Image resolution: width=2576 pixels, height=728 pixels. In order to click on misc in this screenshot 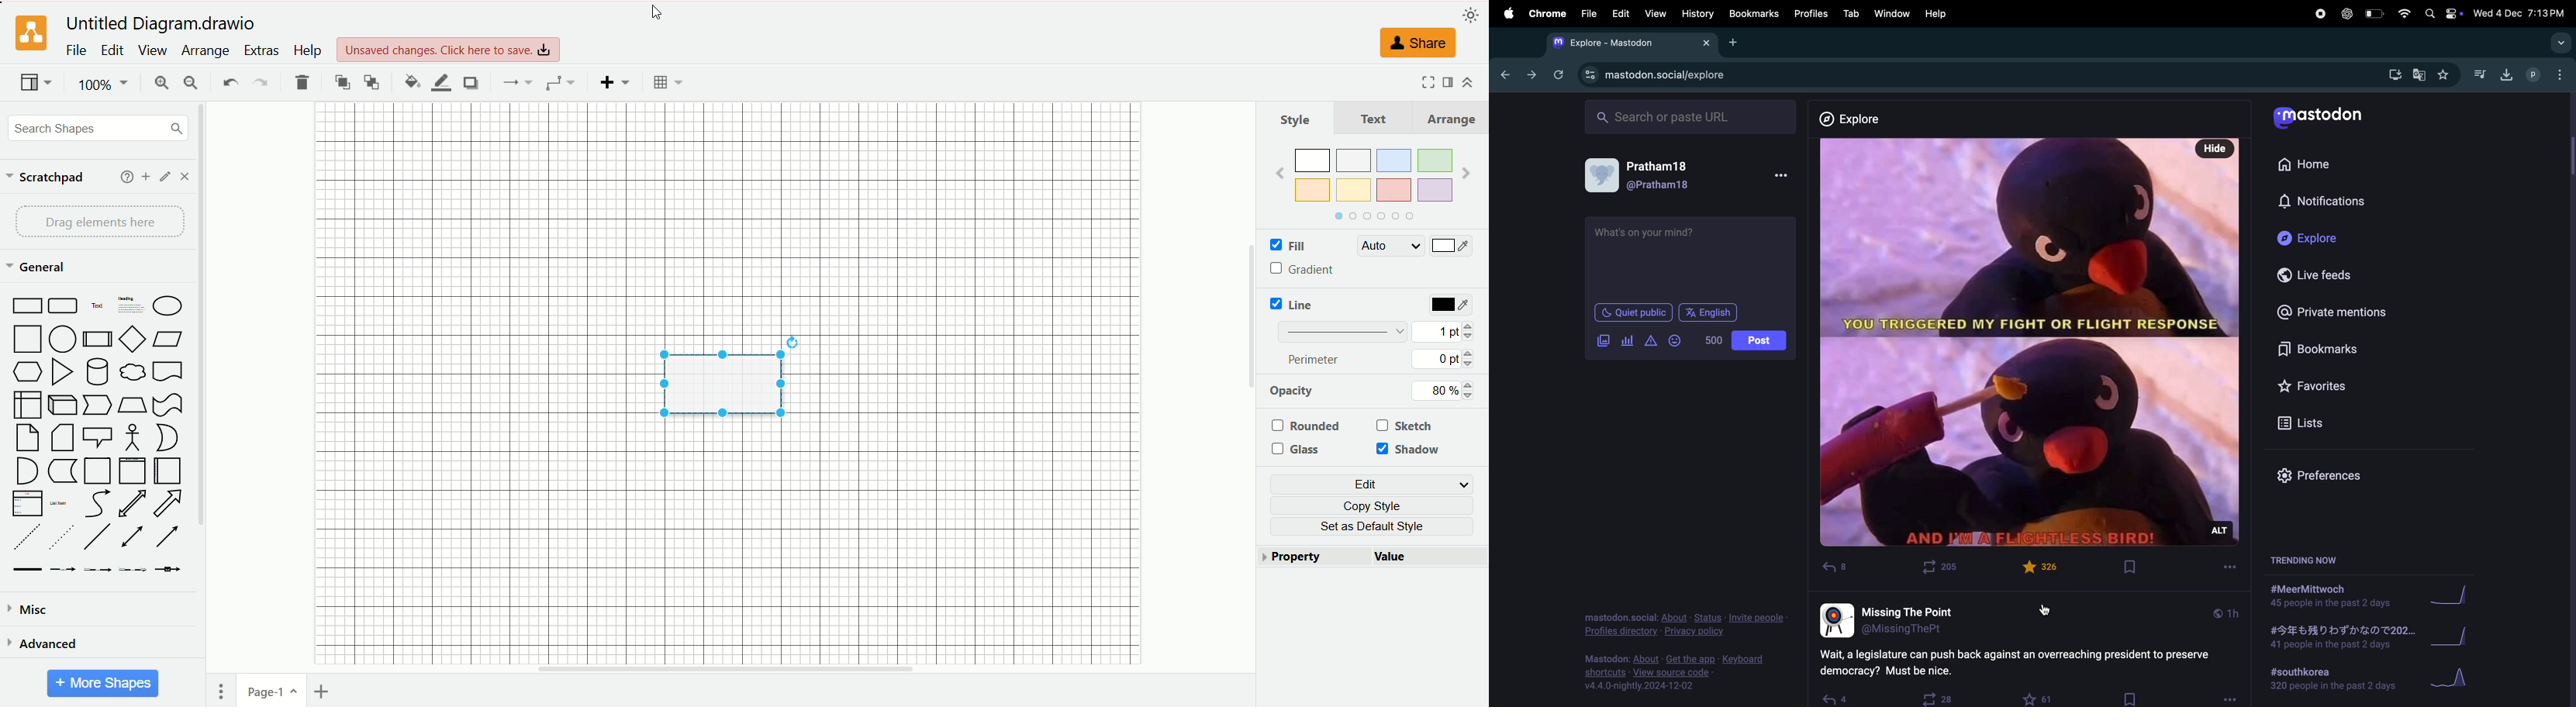, I will do `click(29, 610)`.